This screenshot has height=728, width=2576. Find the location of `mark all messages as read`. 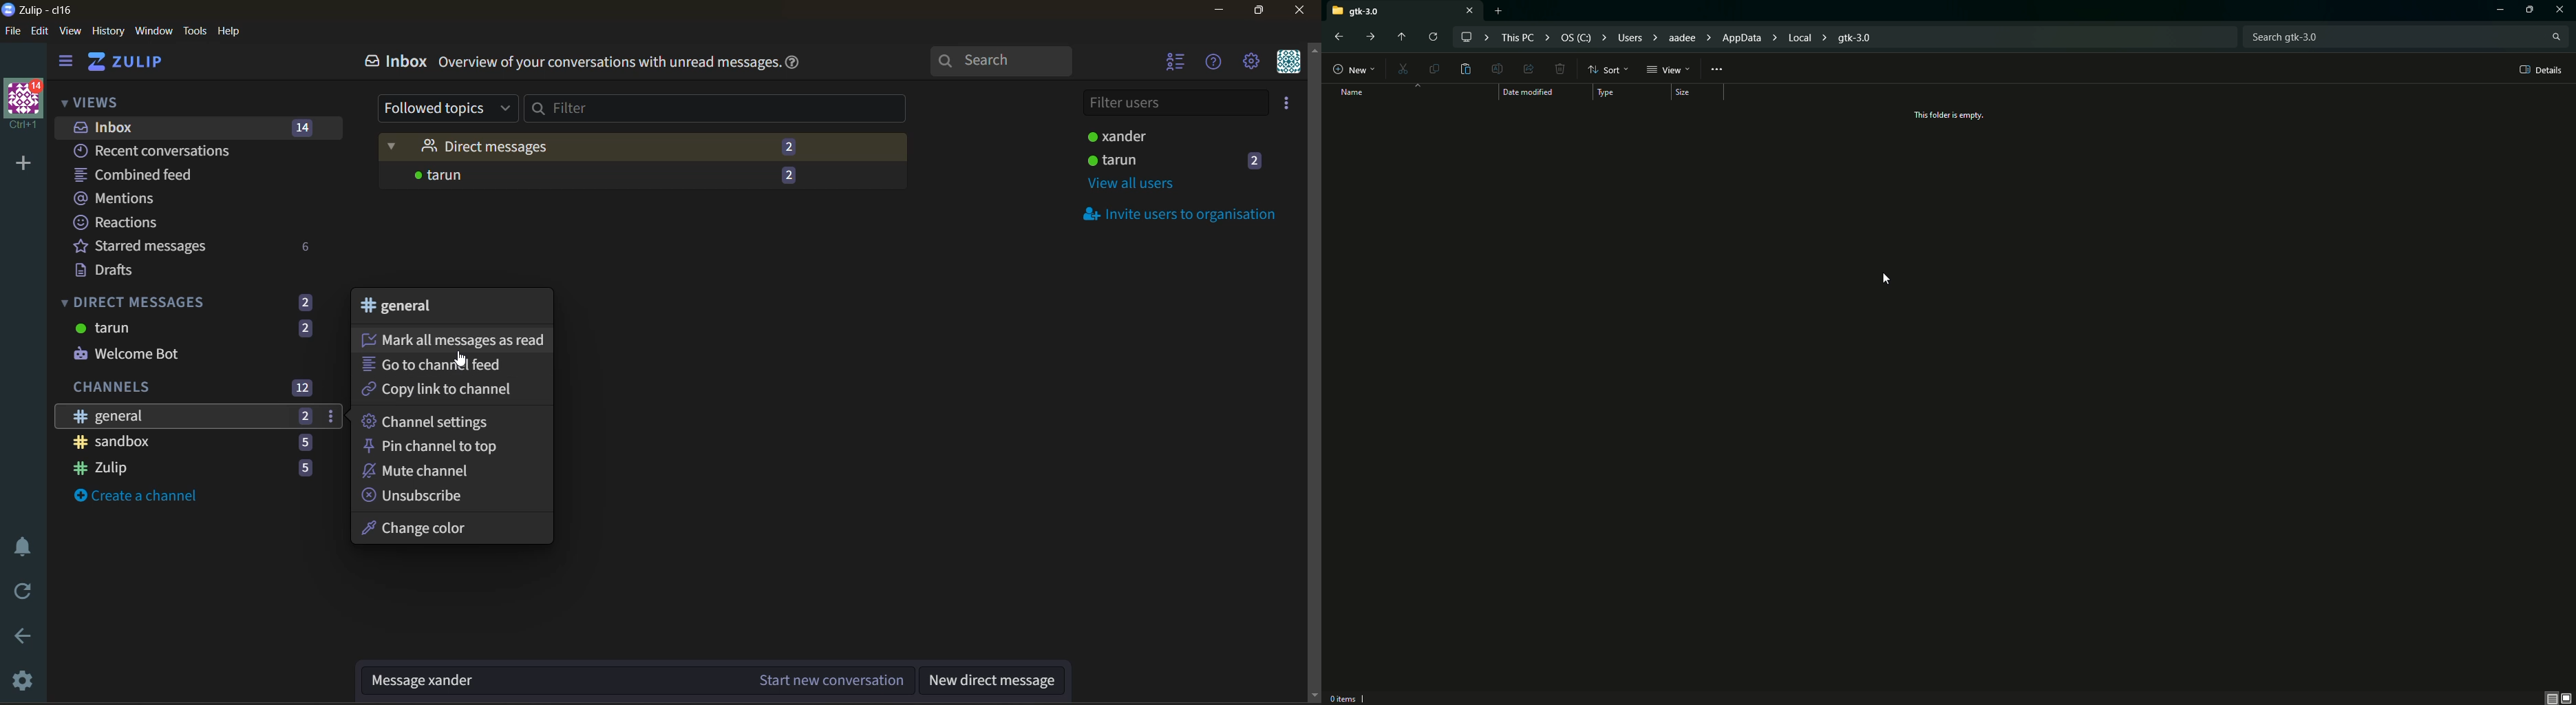

mark all messages as read is located at coordinates (451, 339).